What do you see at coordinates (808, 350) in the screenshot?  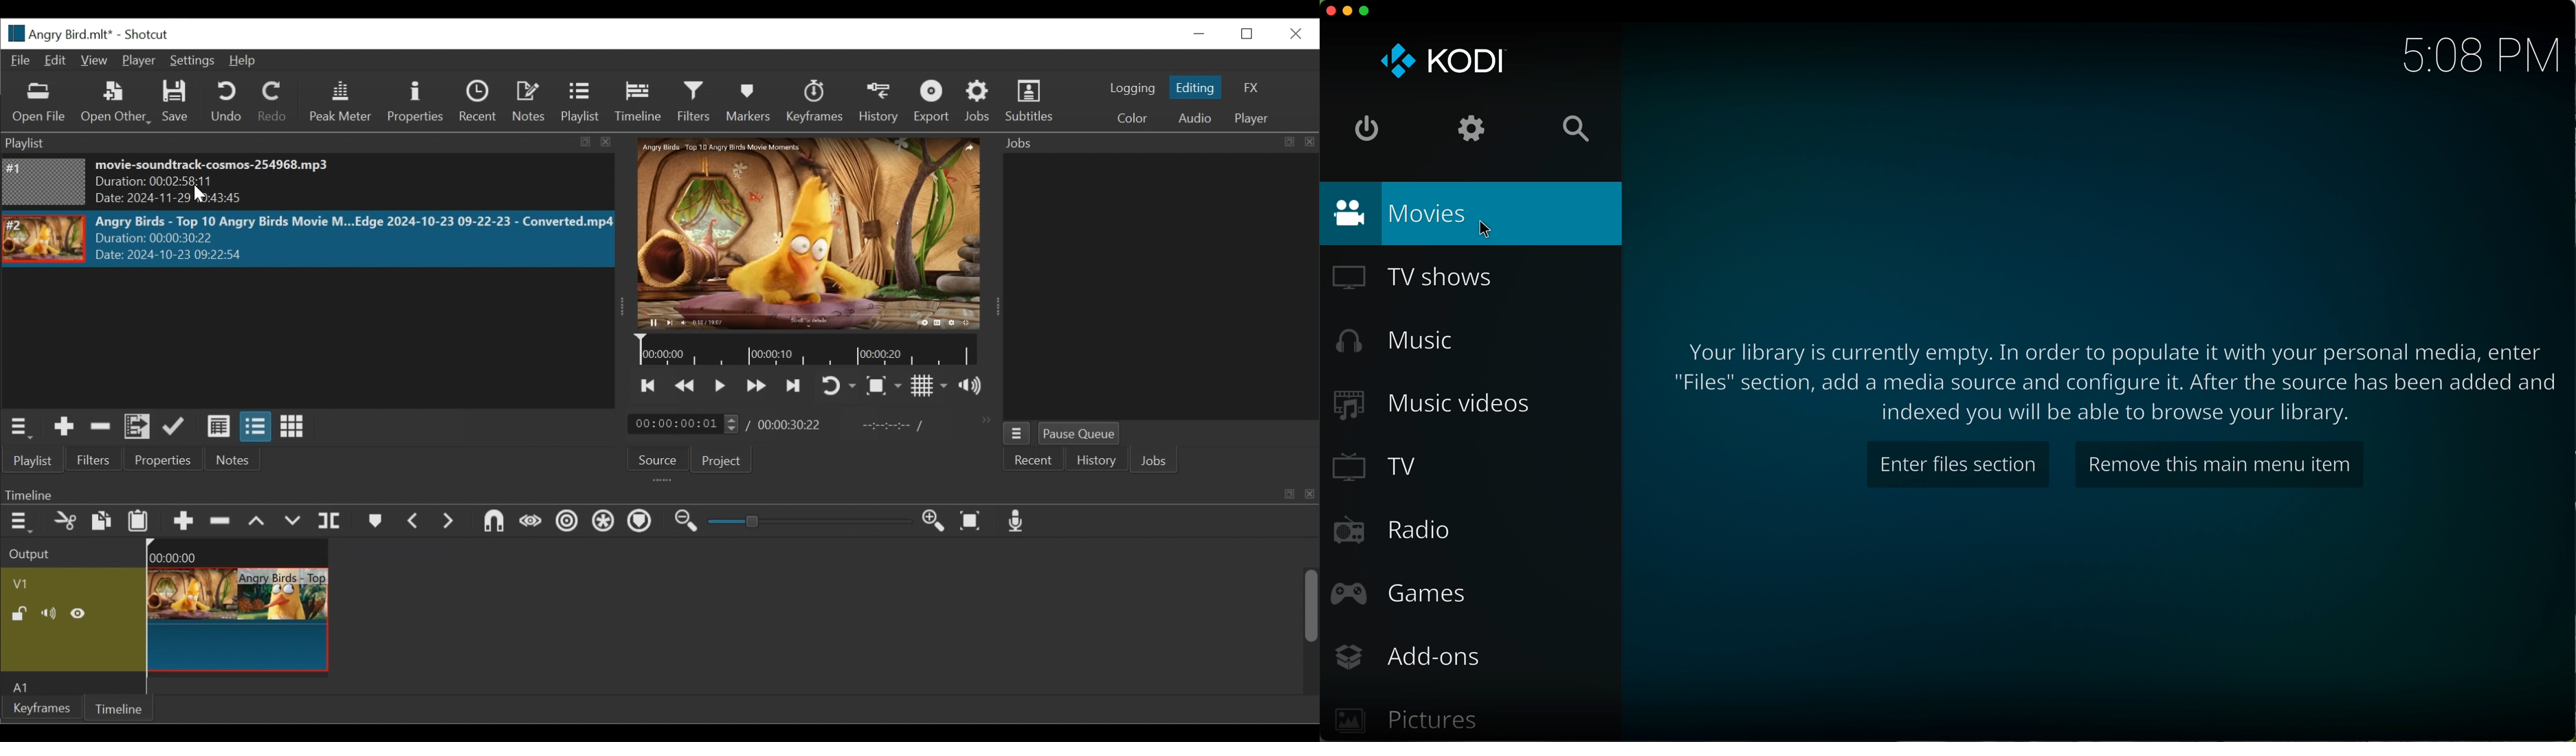 I see `Timeline` at bounding box center [808, 350].